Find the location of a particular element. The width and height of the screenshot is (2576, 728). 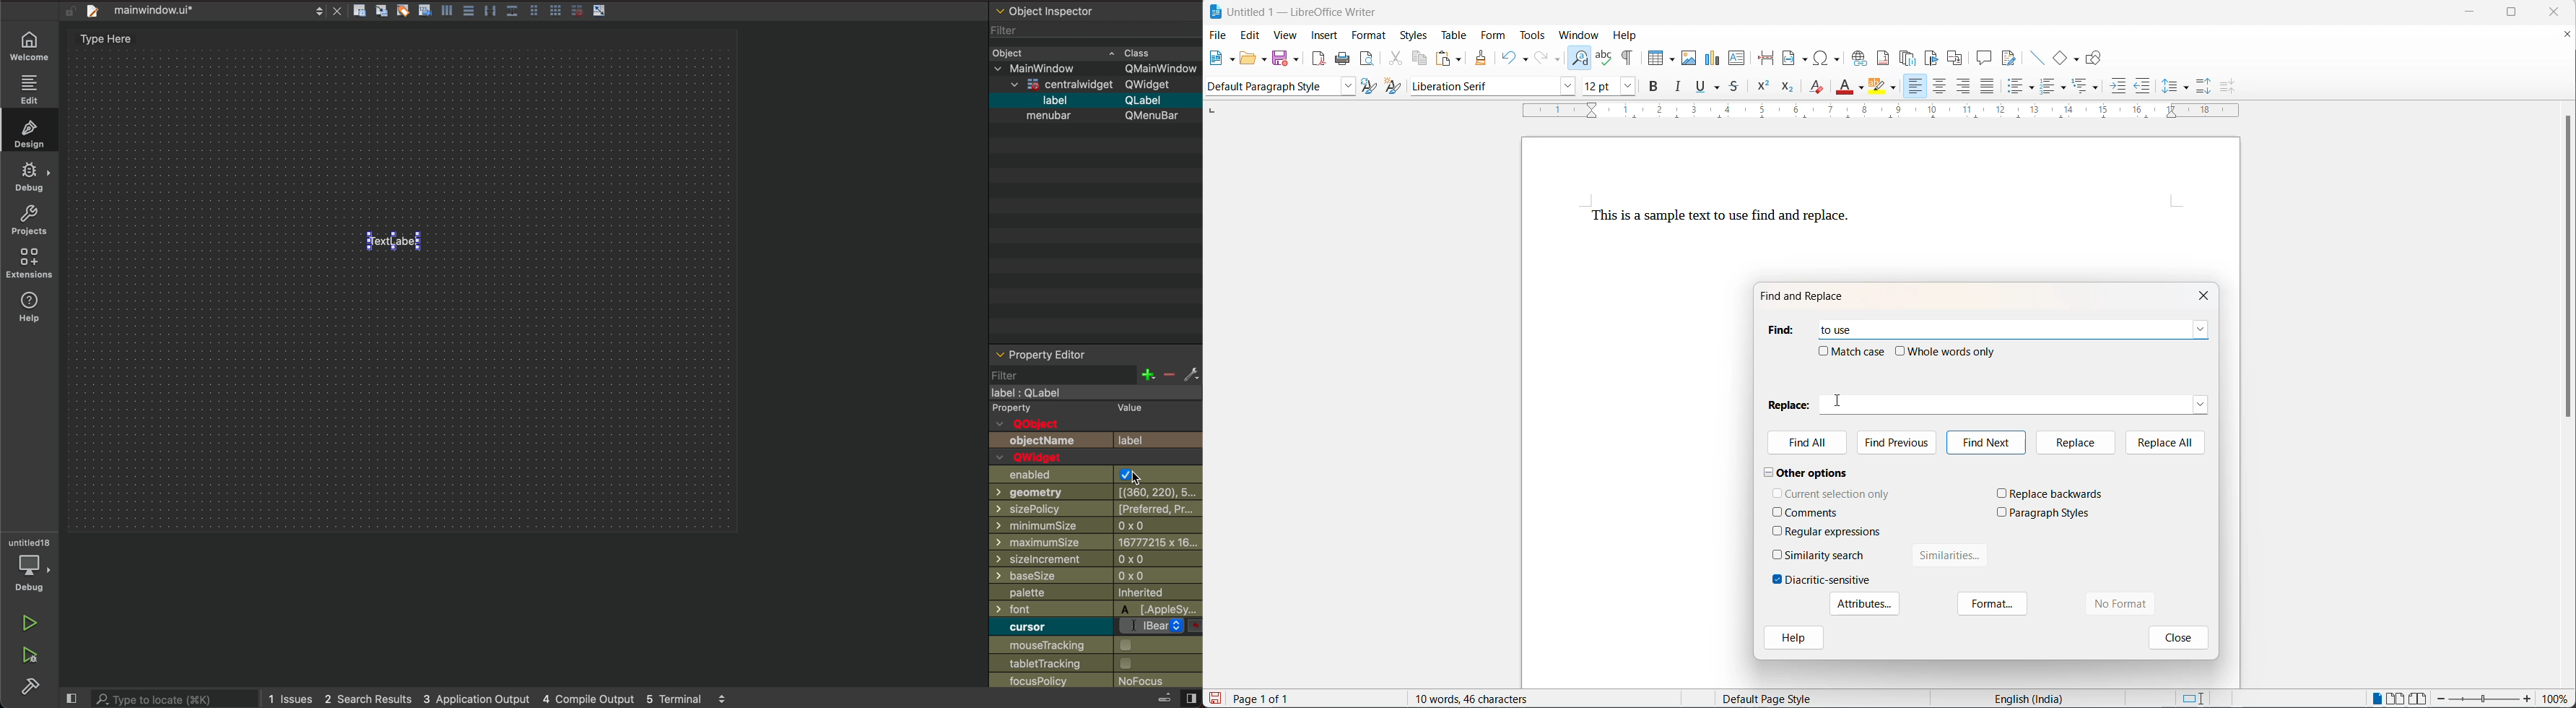

Property is located at coordinates (1025, 407).